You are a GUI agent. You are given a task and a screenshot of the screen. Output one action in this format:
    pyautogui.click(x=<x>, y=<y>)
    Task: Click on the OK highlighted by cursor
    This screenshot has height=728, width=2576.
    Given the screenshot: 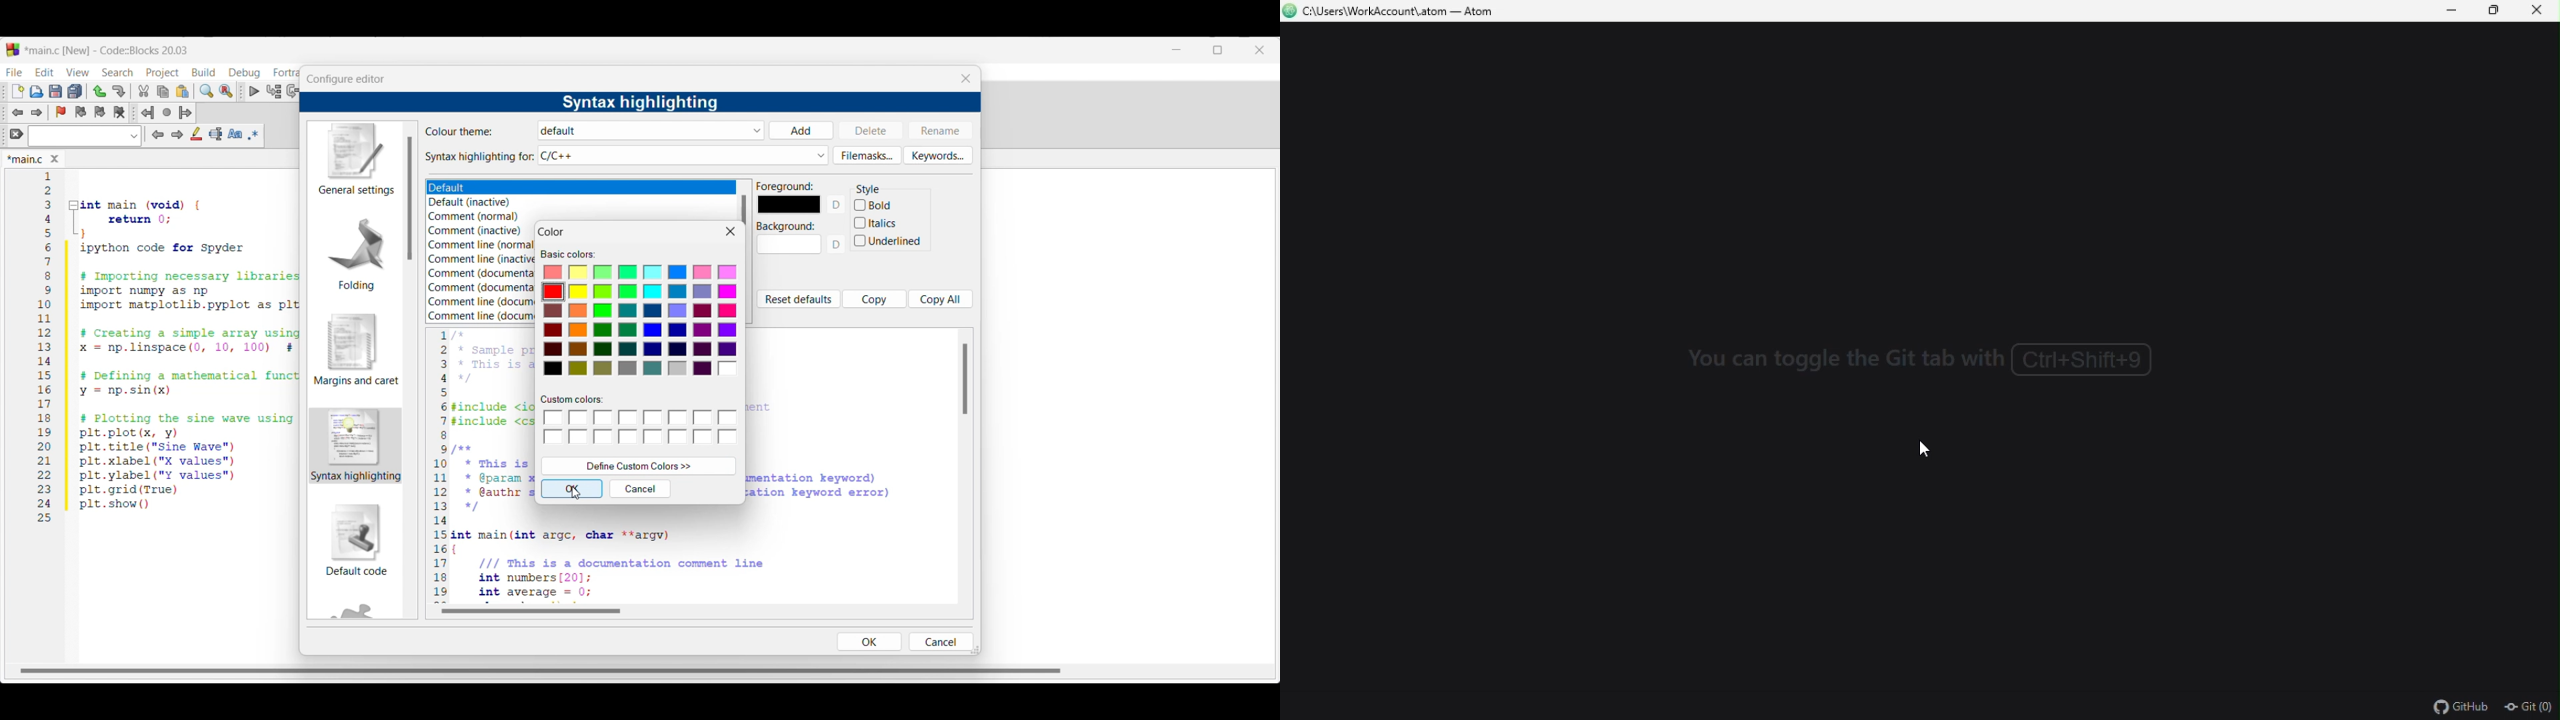 What is the action you would take?
    pyautogui.click(x=572, y=489)
    